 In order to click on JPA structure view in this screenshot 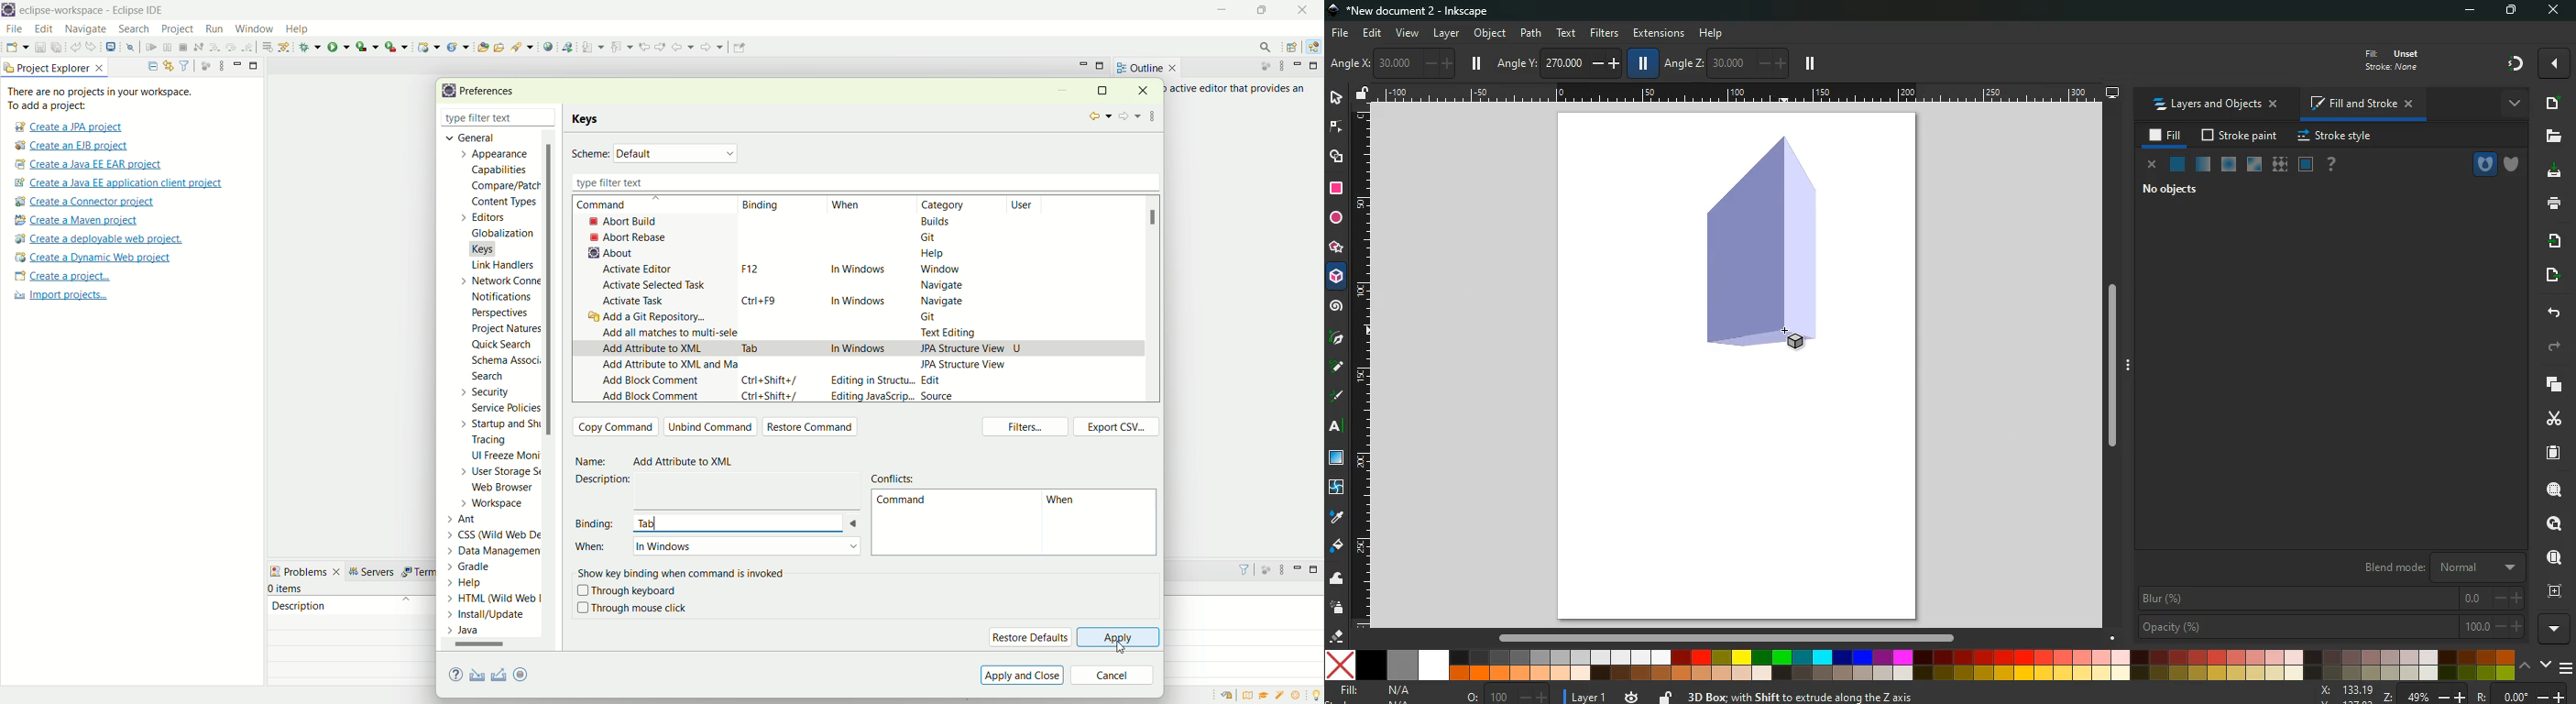, I will do `click(966, 364)`.